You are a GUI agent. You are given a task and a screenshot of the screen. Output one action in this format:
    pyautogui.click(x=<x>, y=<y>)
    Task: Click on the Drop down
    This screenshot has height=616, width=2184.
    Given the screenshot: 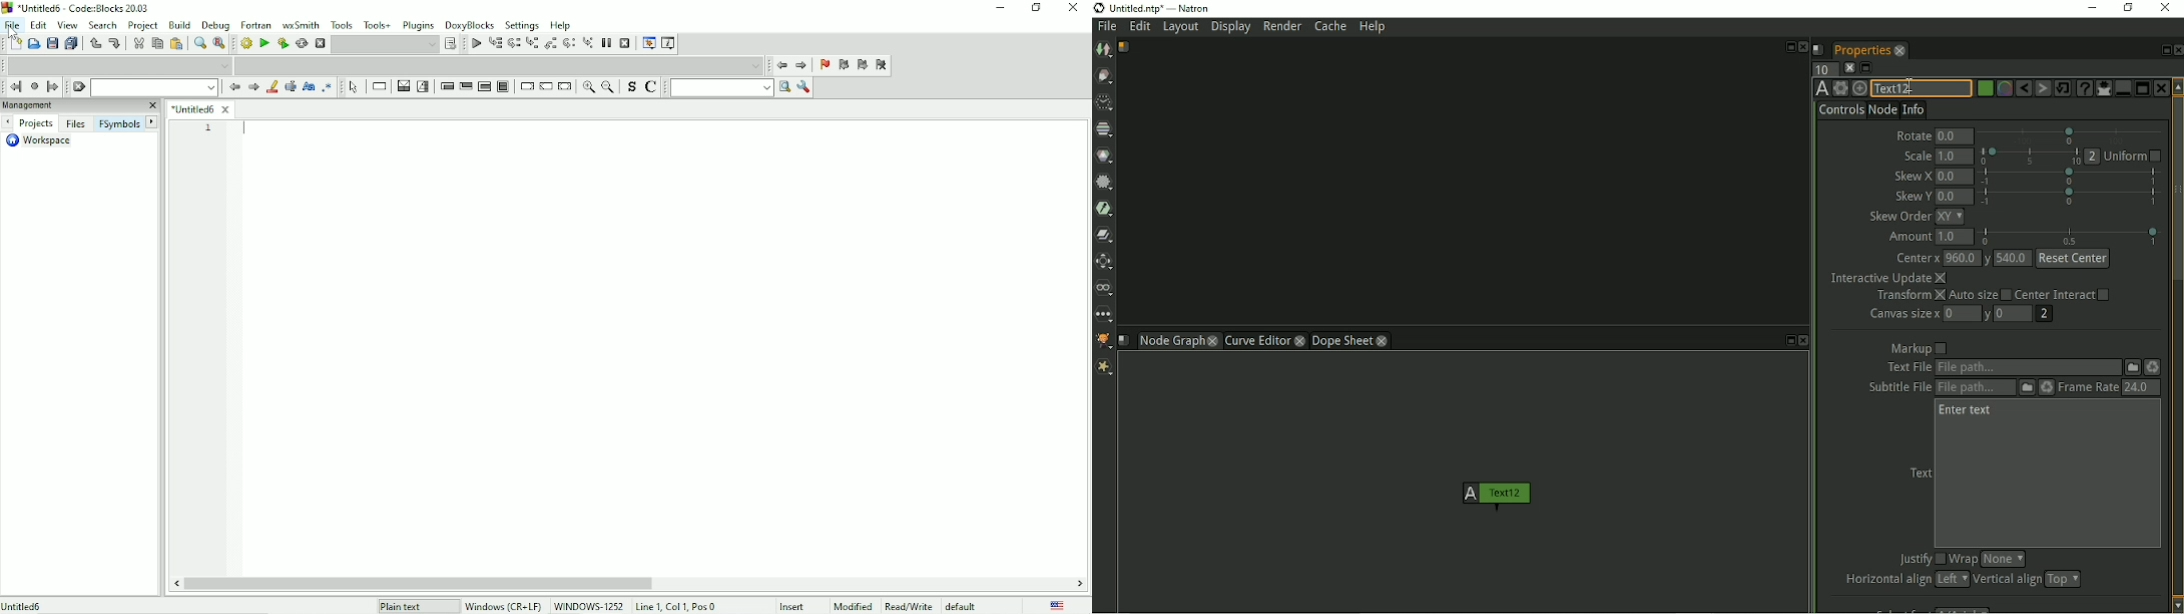 What is the action you would take?
    pyautogui.click(x=385, y=45)
    